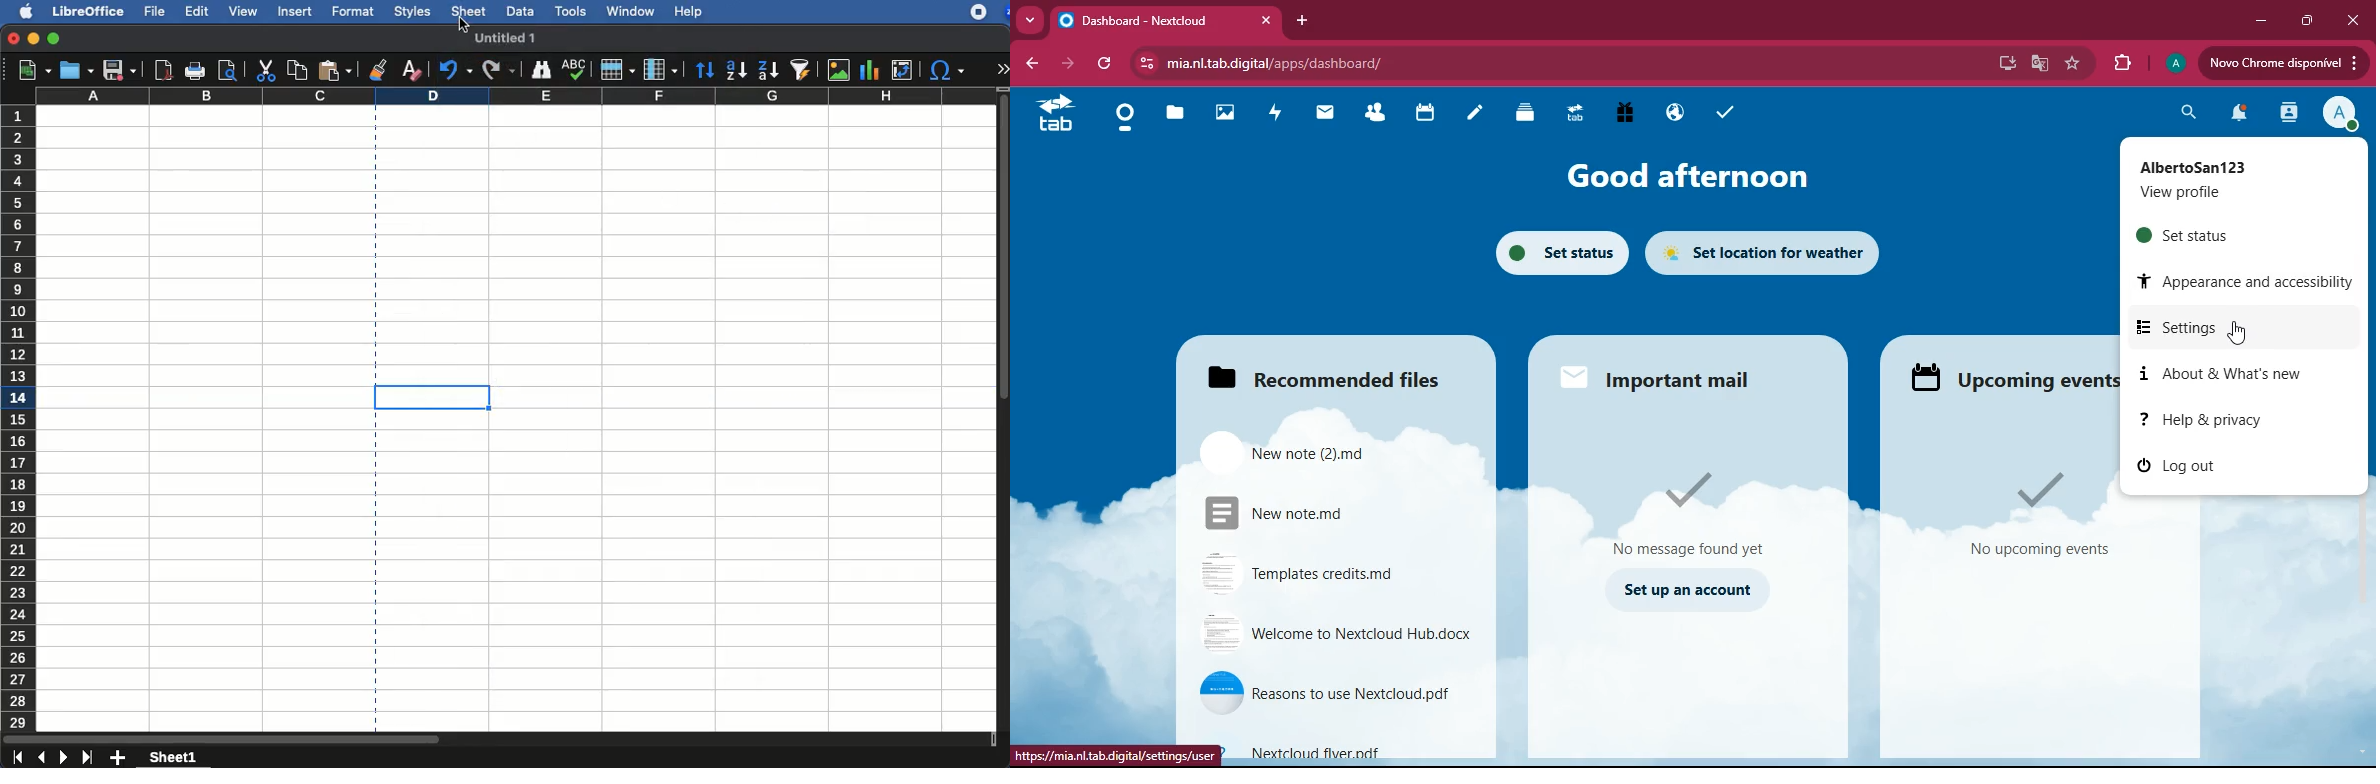 The height and width of the screenshot is (784, 2380). Describe the element at coordinates (499, 738) in the screenshot. I see `scroll` at that location.